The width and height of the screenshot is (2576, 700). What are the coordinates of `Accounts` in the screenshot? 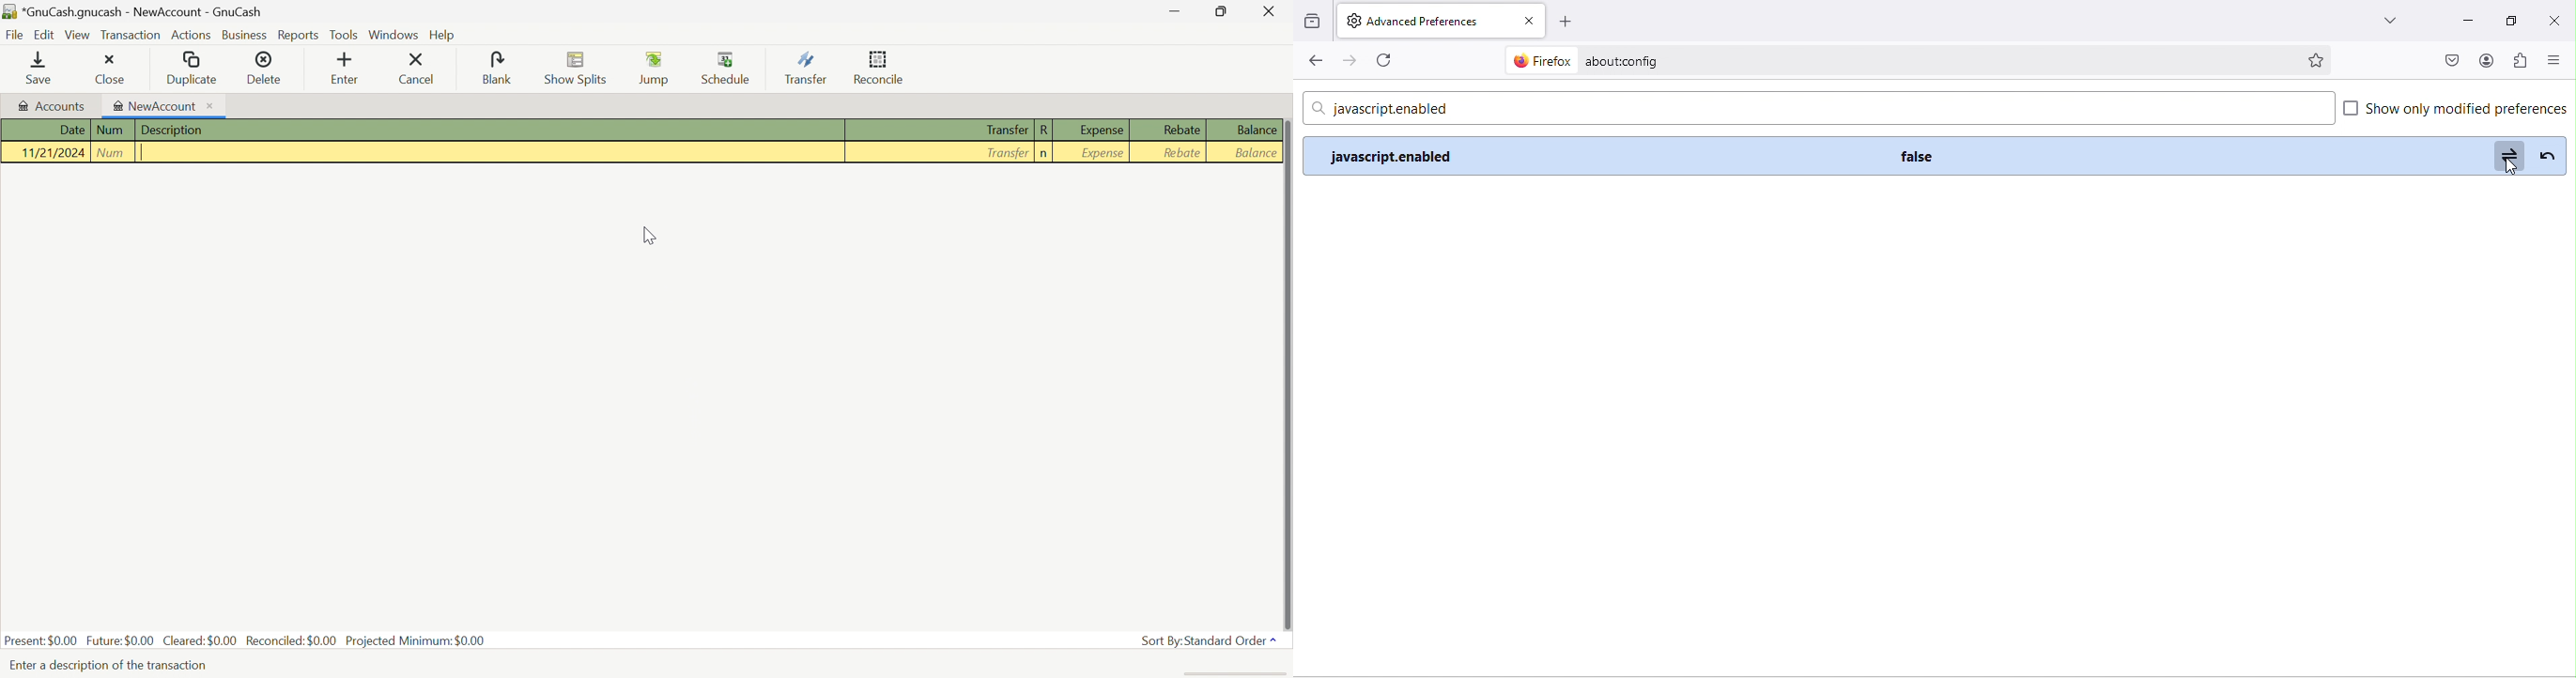 It's located at (53, 108).